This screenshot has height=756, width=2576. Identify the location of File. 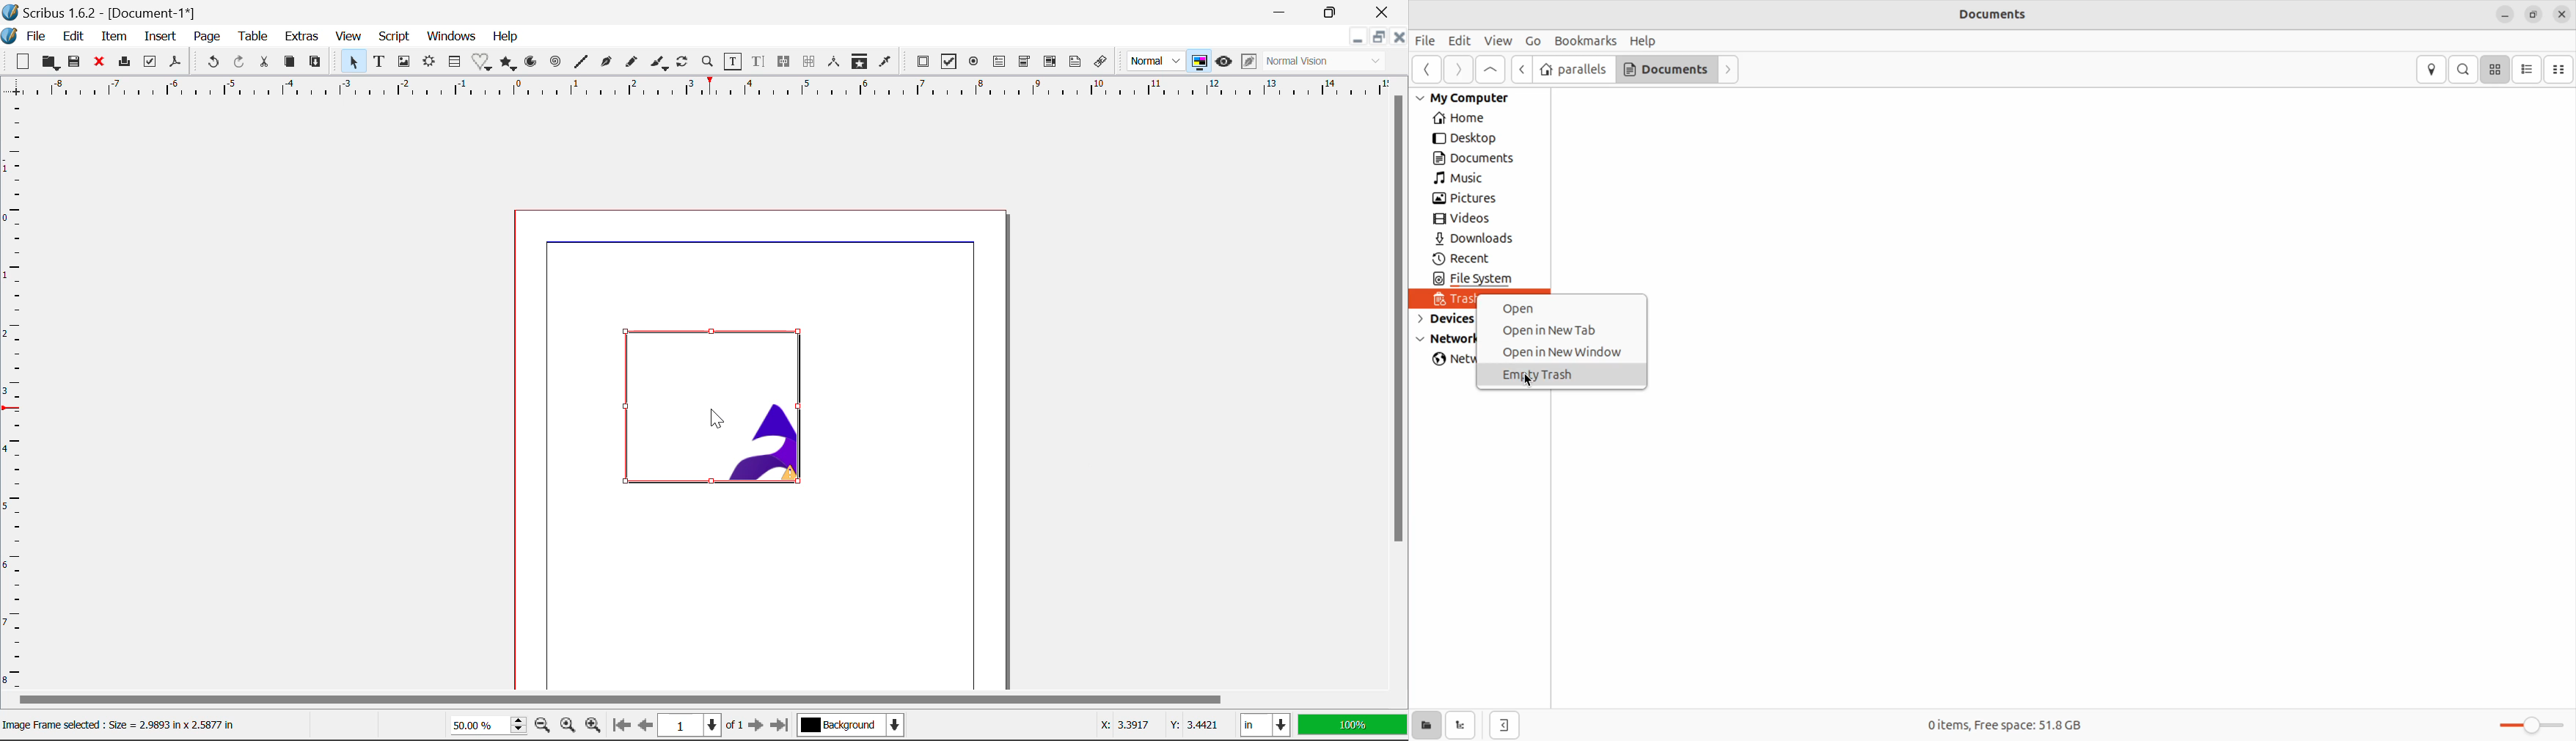
(35, 36).